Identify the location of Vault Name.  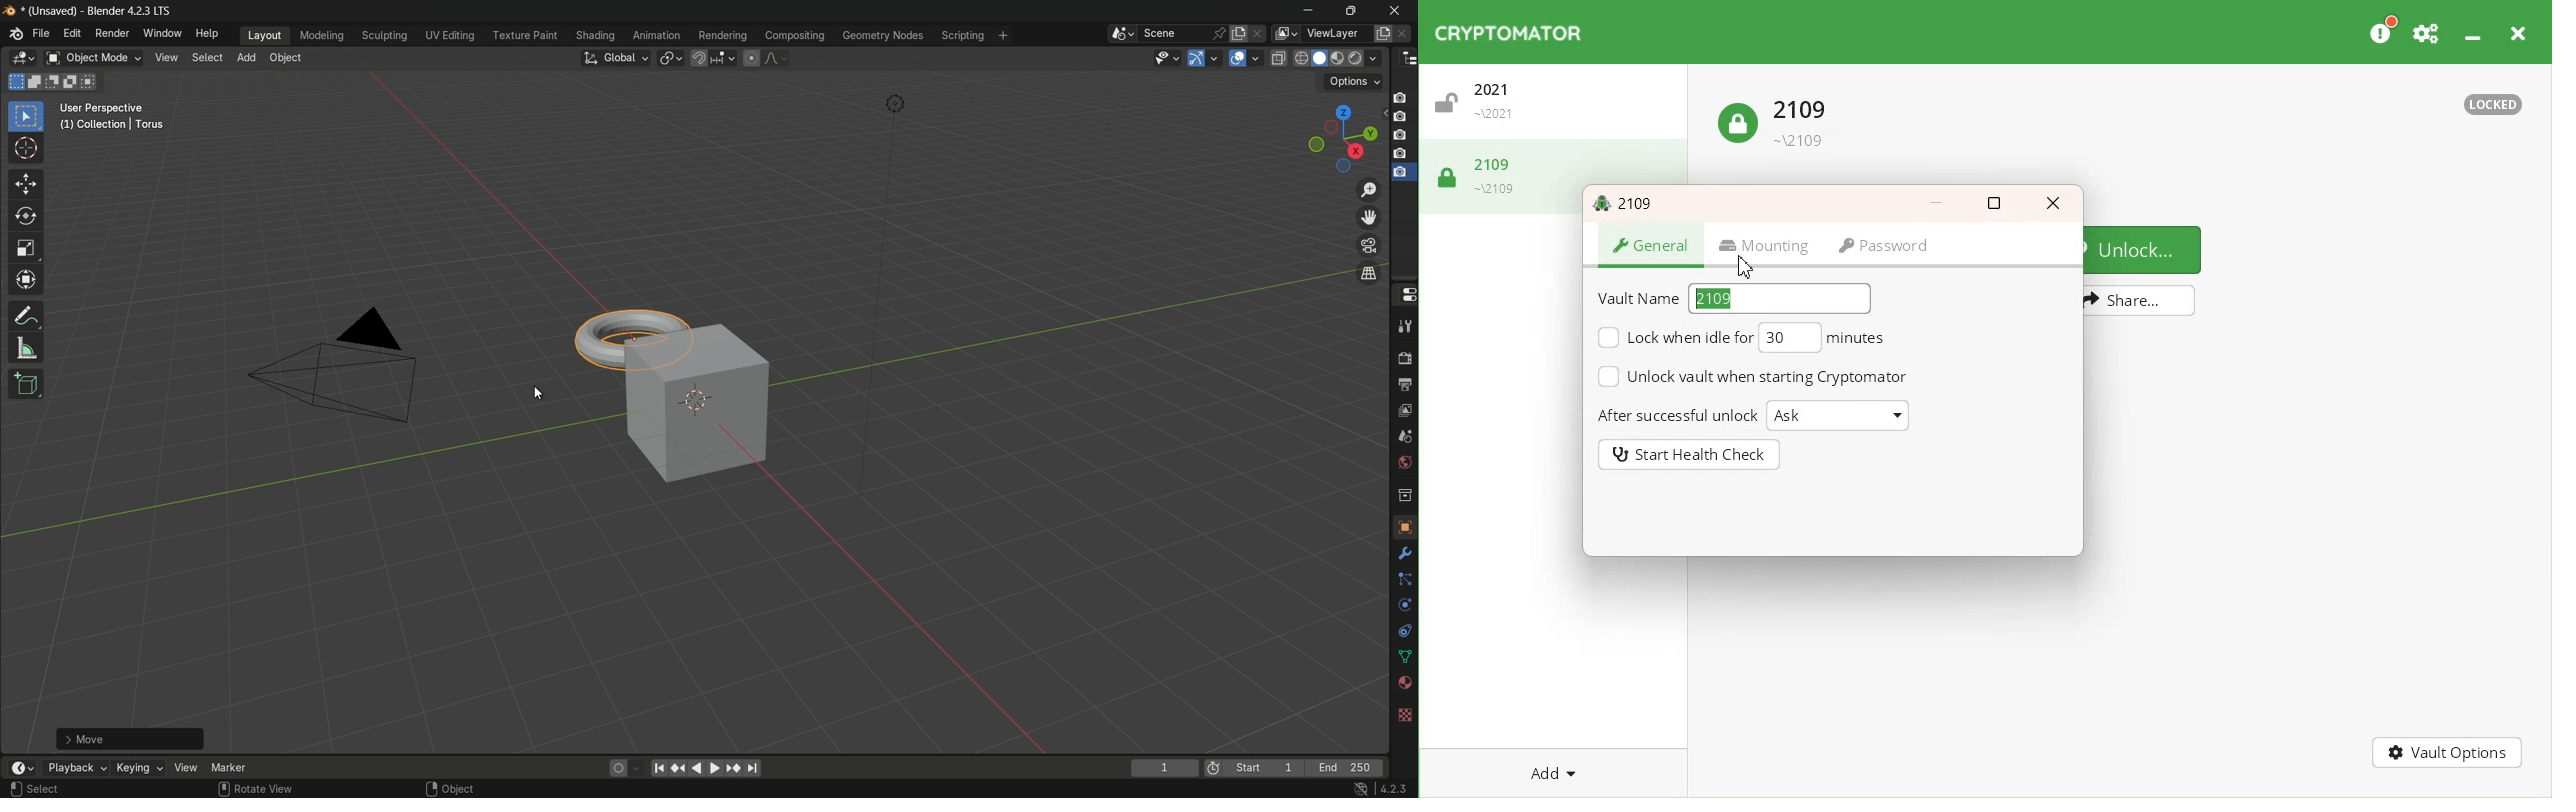
(1638, 298).